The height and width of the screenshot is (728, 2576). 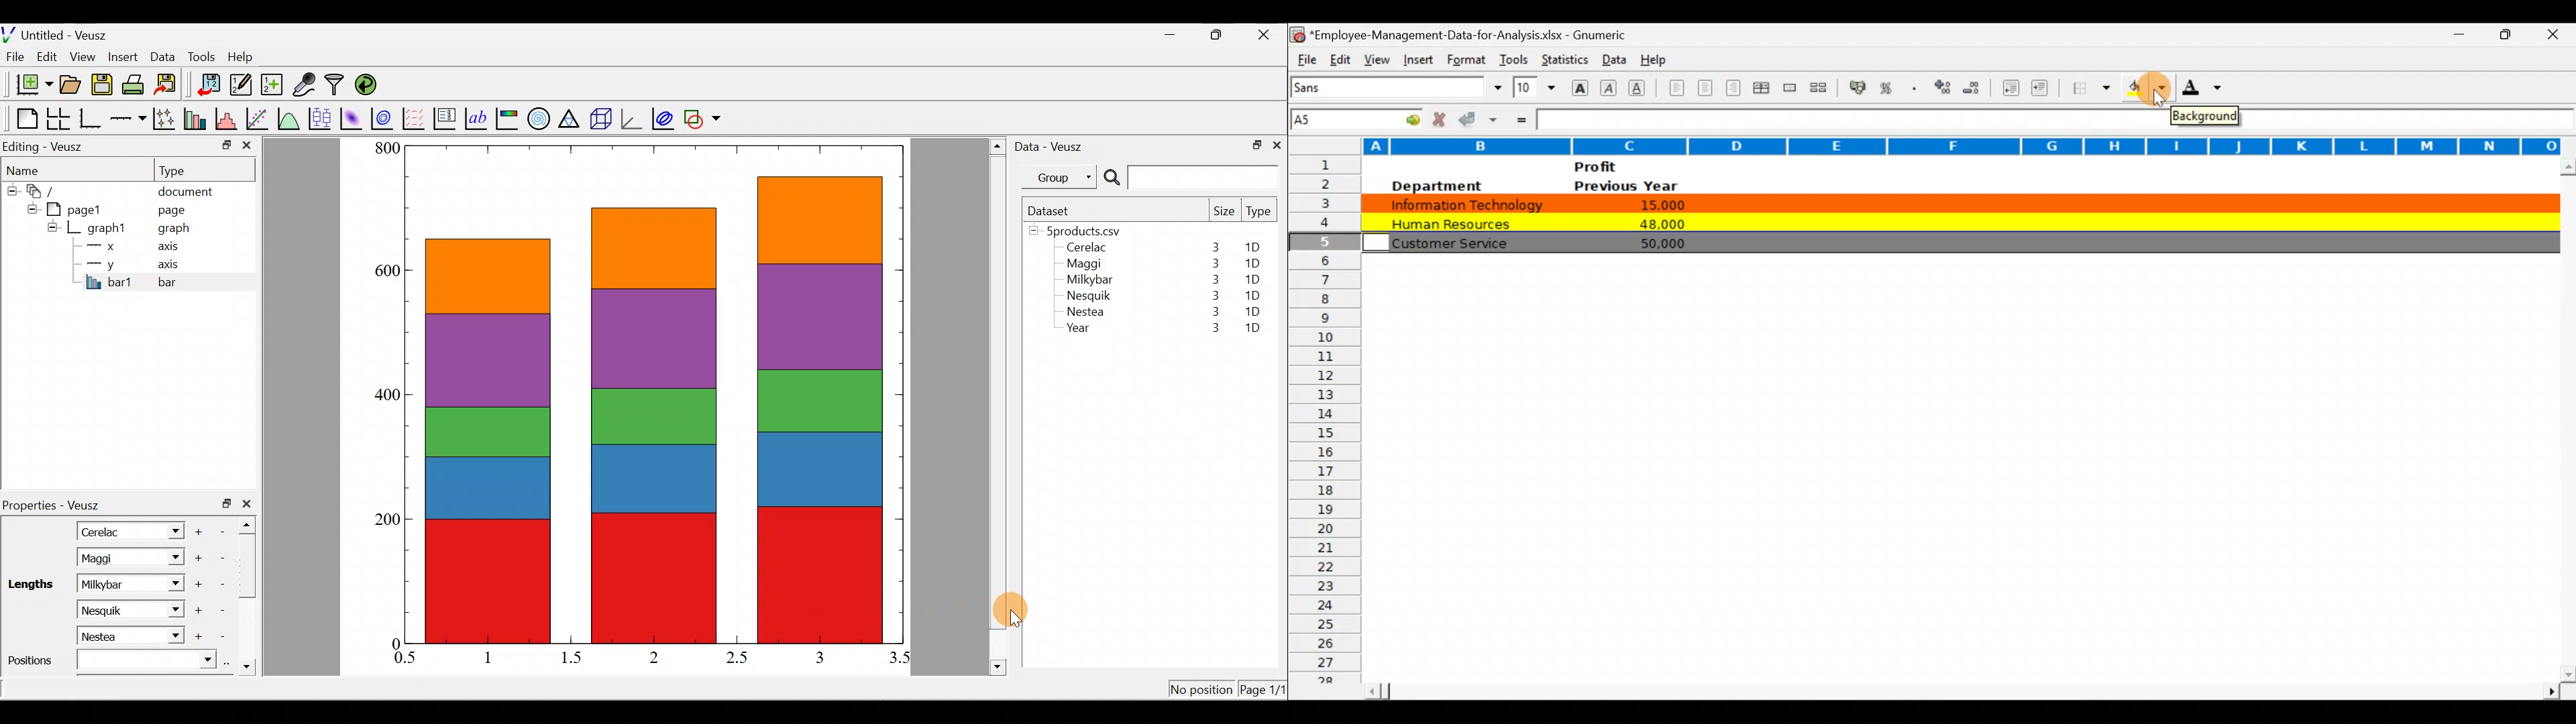 I want to click on Length dropdown, so click(x=169, y=530).